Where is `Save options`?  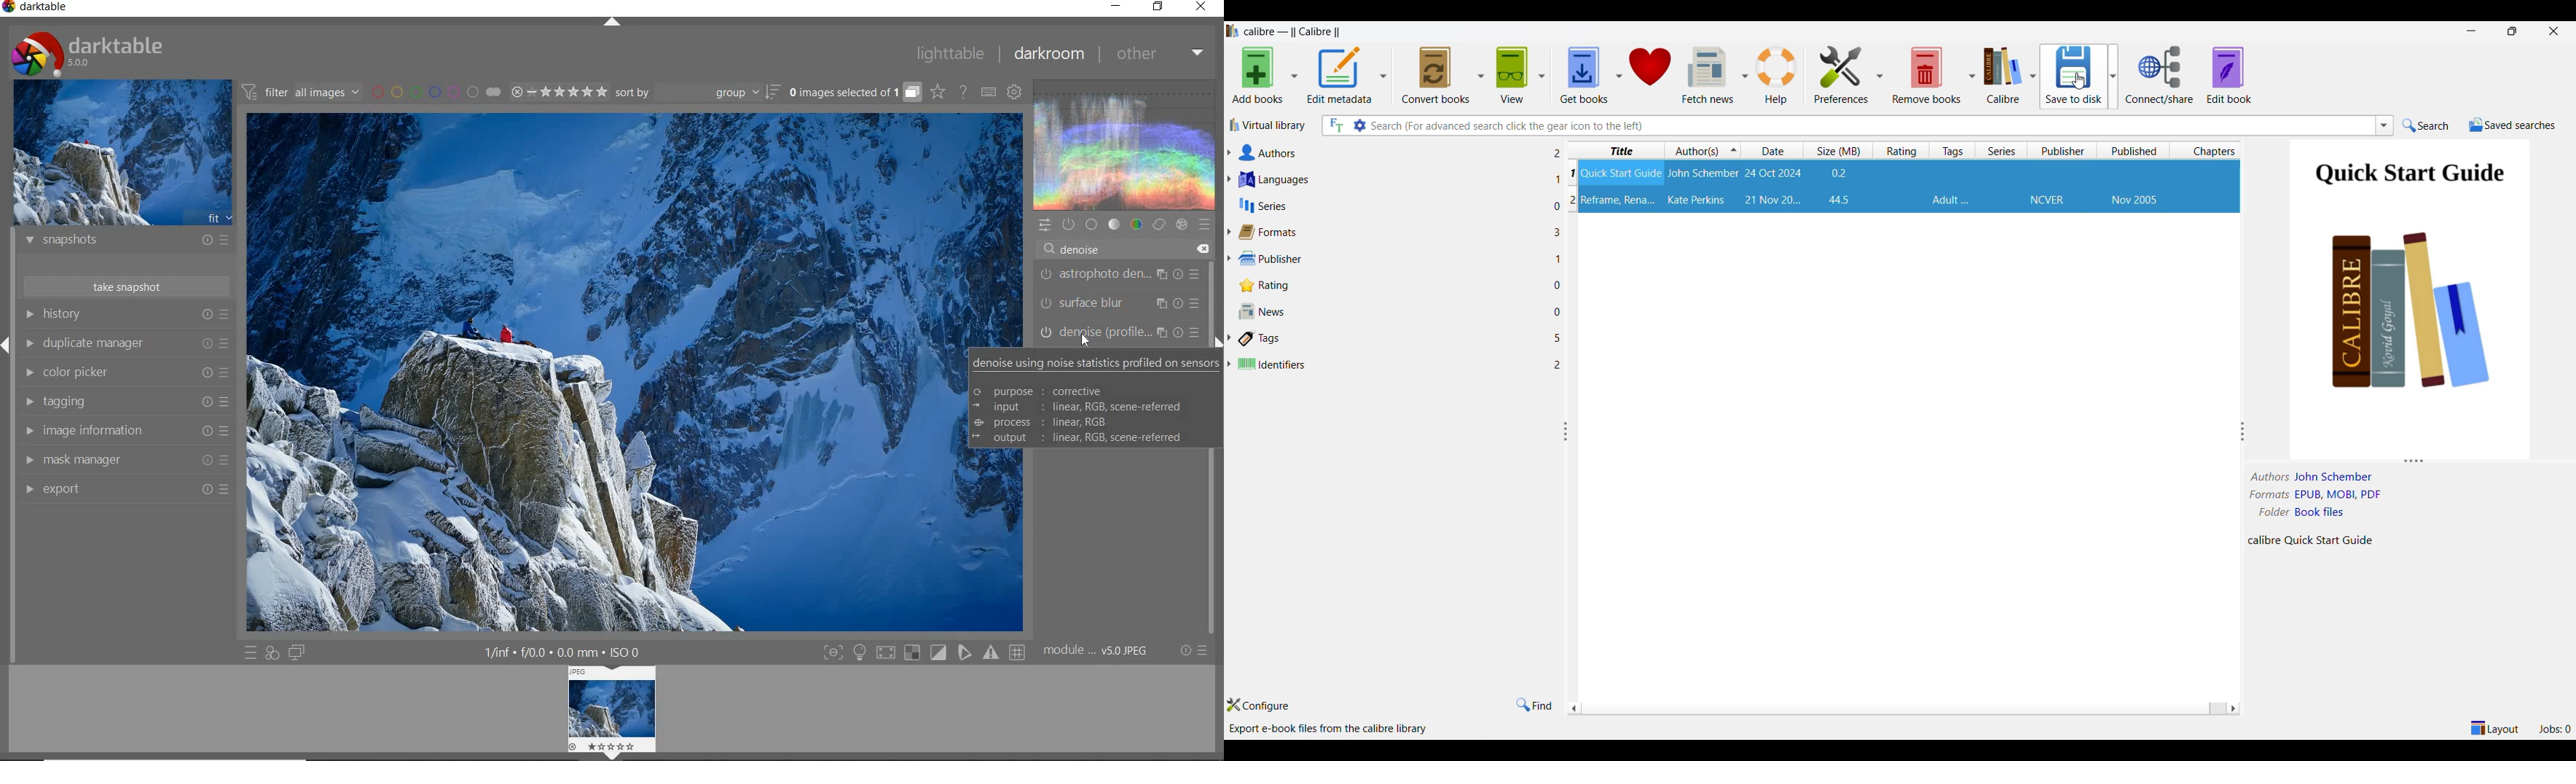 Save options is located at coordinates (2080, 76).